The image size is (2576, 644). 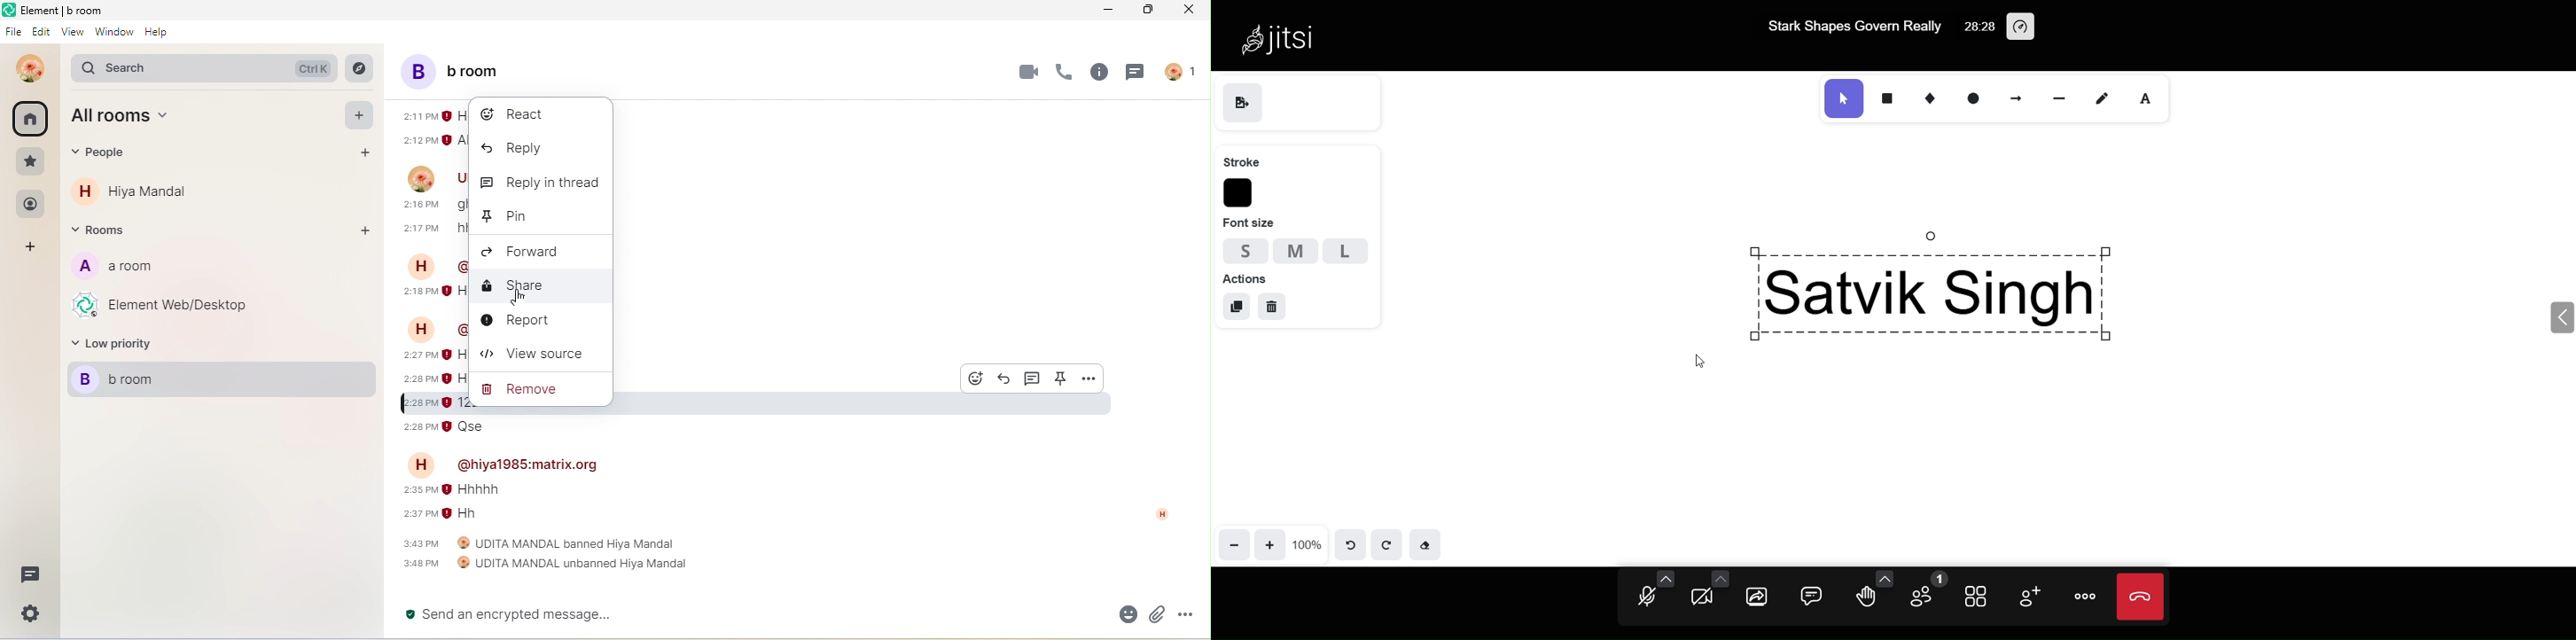 I want to click on close, so click(x=1185, y=11).